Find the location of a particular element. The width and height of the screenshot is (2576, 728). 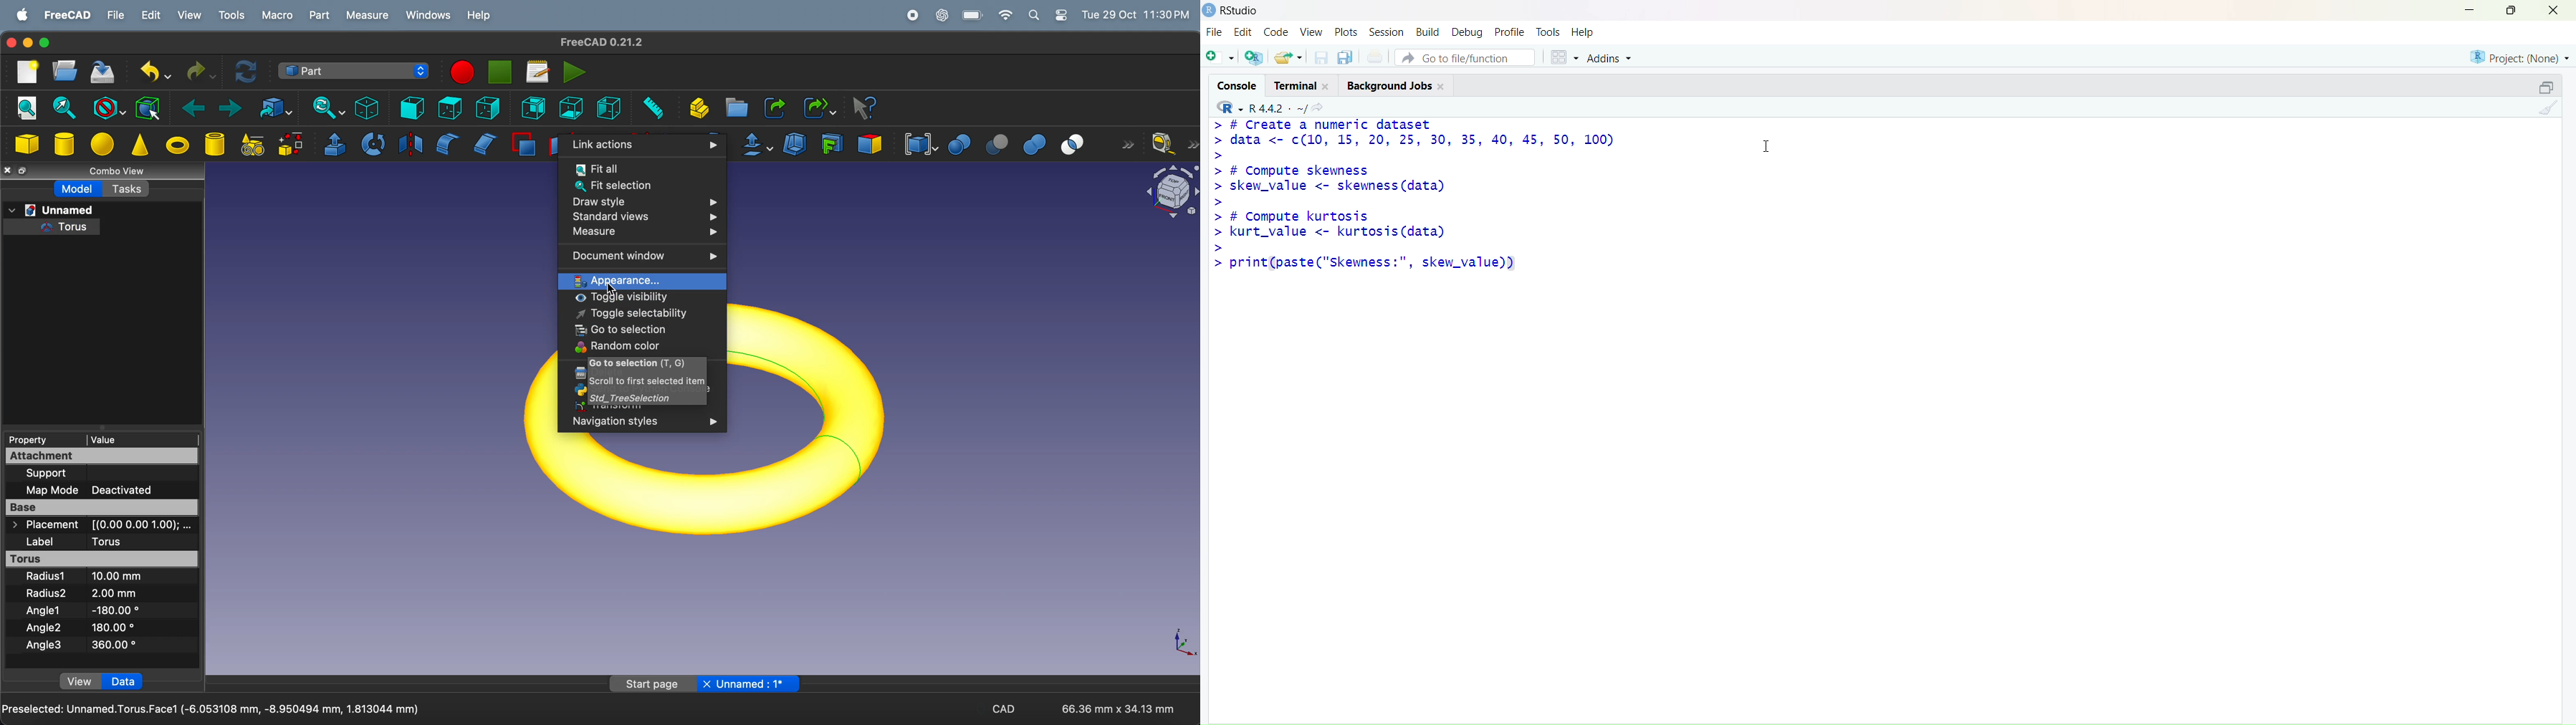

Edit is located at coordinates (1246, 33).